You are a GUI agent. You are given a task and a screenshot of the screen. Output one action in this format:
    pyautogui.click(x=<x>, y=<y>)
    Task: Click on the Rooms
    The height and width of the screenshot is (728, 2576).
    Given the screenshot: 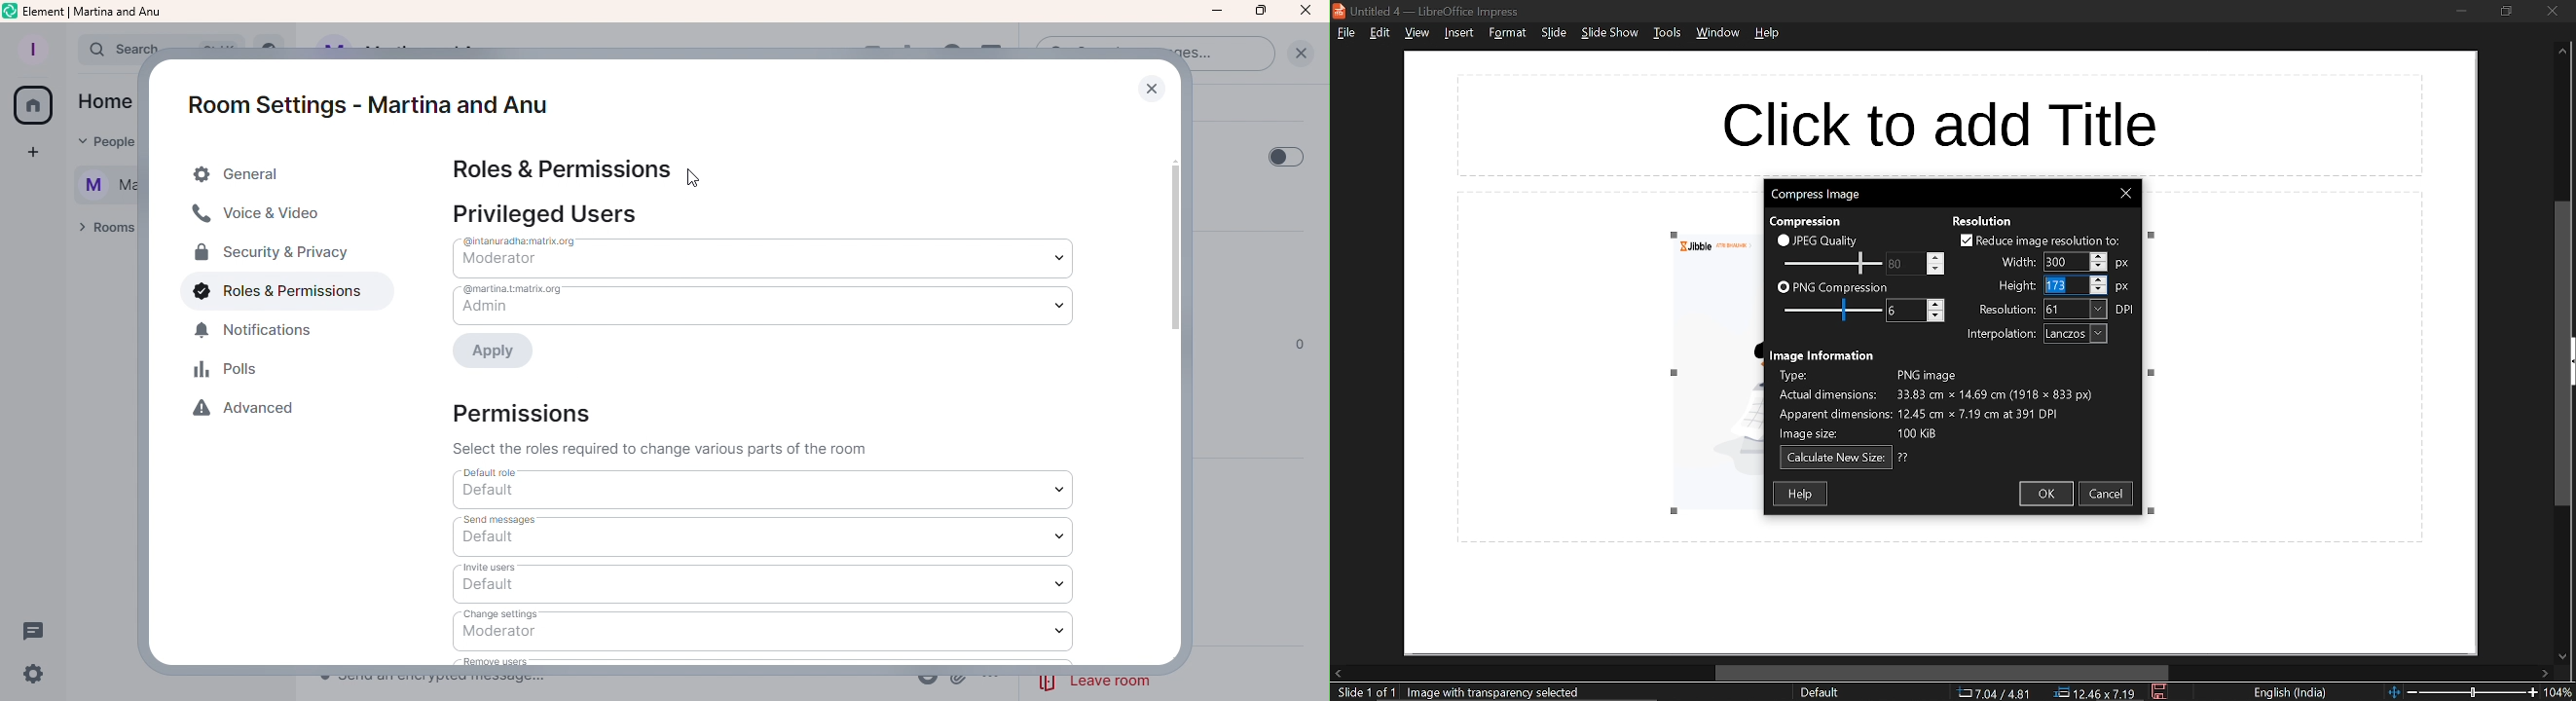 What is the action you would take?
    pyautogui.click(x=101, y=232)
    